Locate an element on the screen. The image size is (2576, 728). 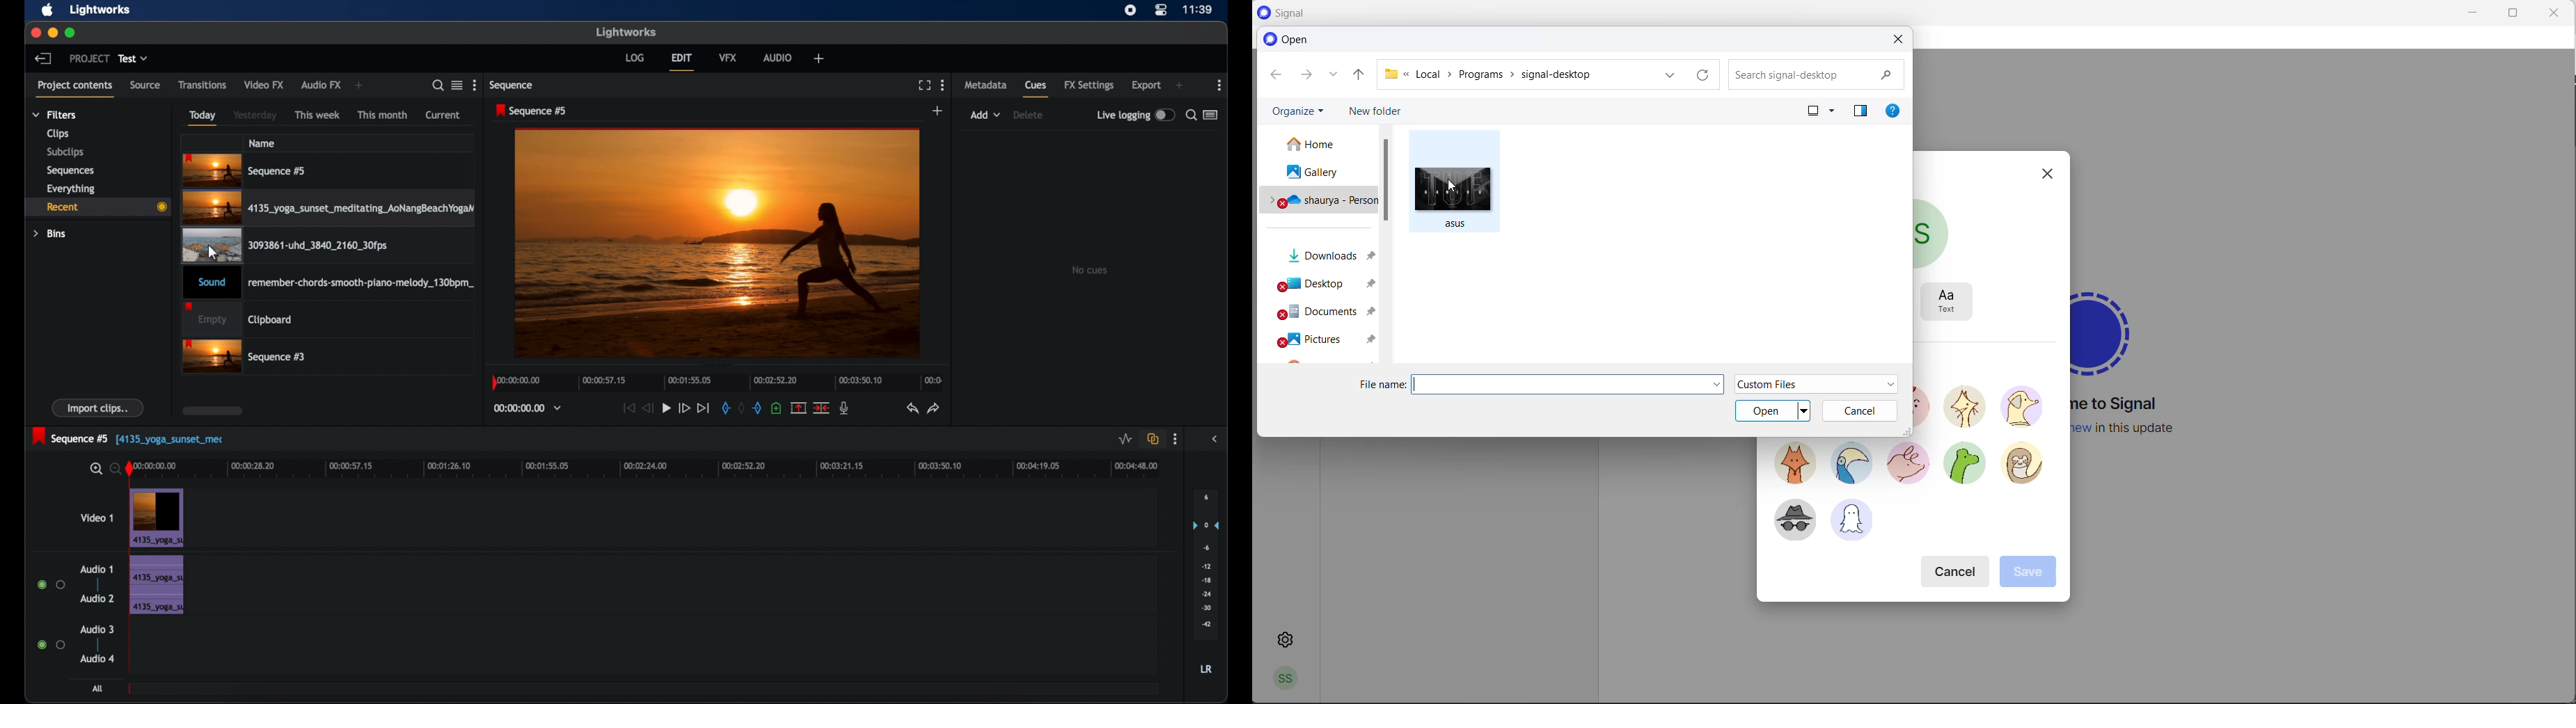
add is located at coordinates (985, 115).